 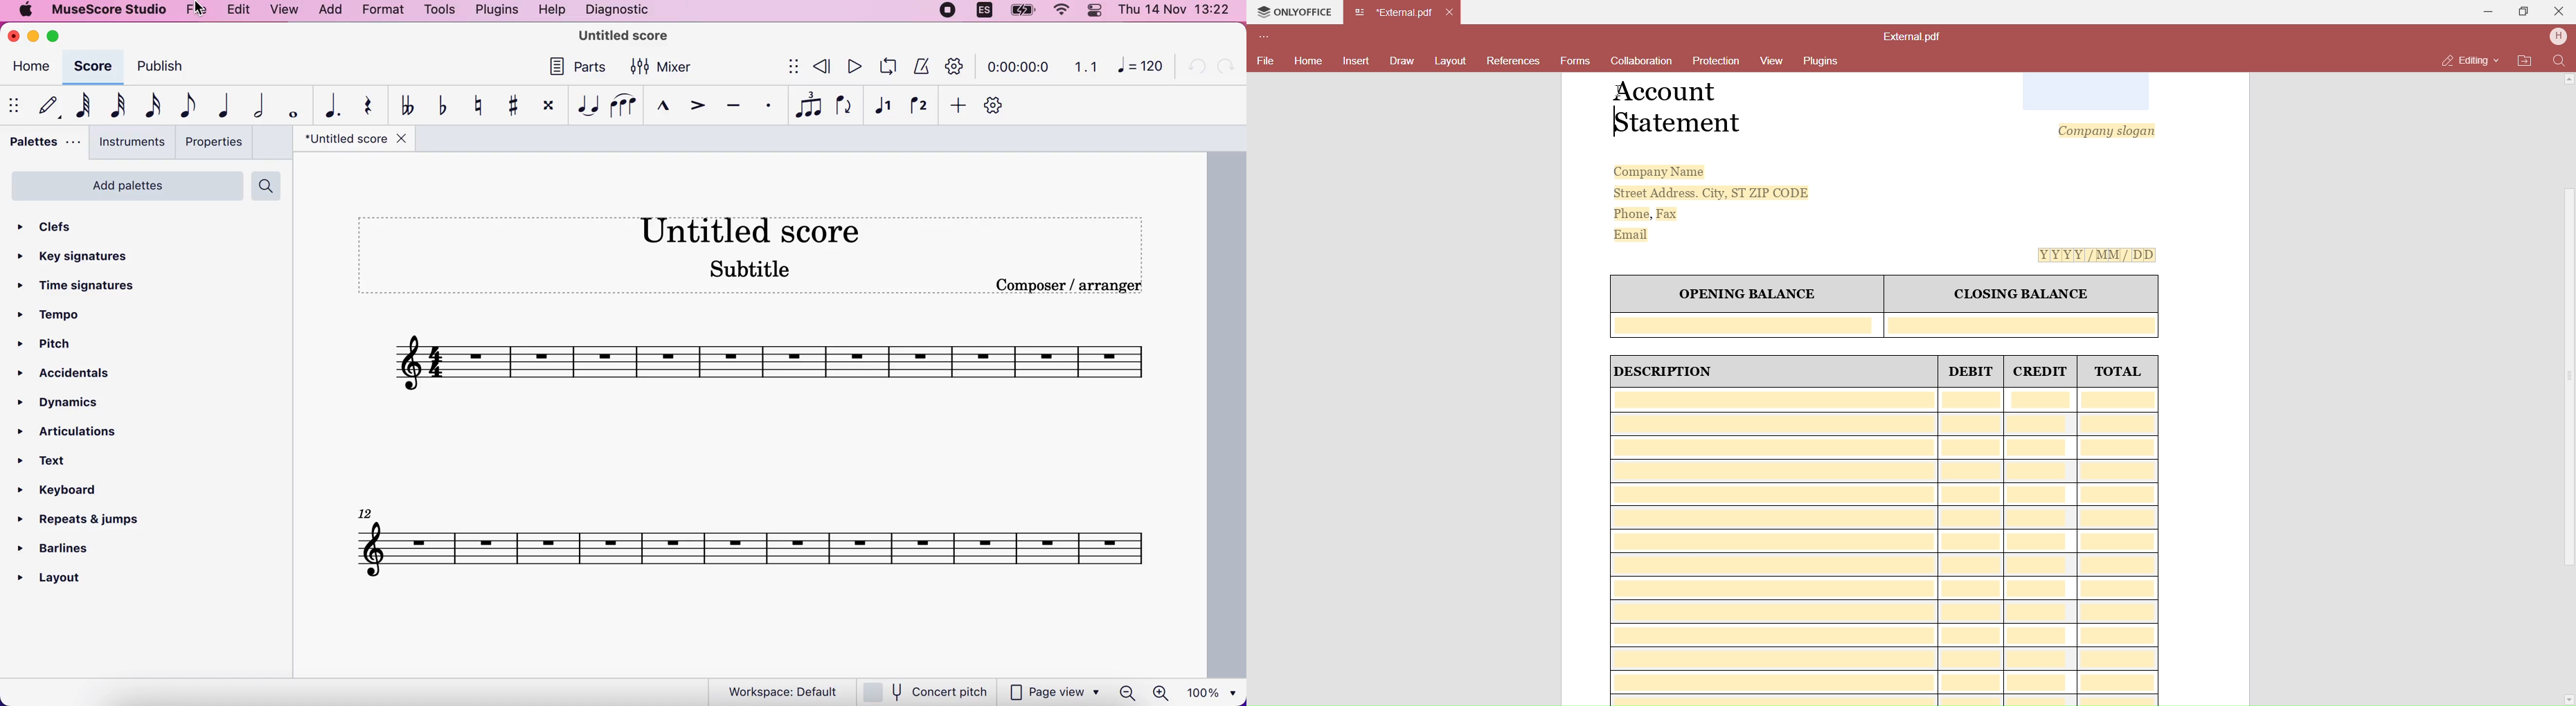 I want to click on page view, so click(x=1055, y=693).